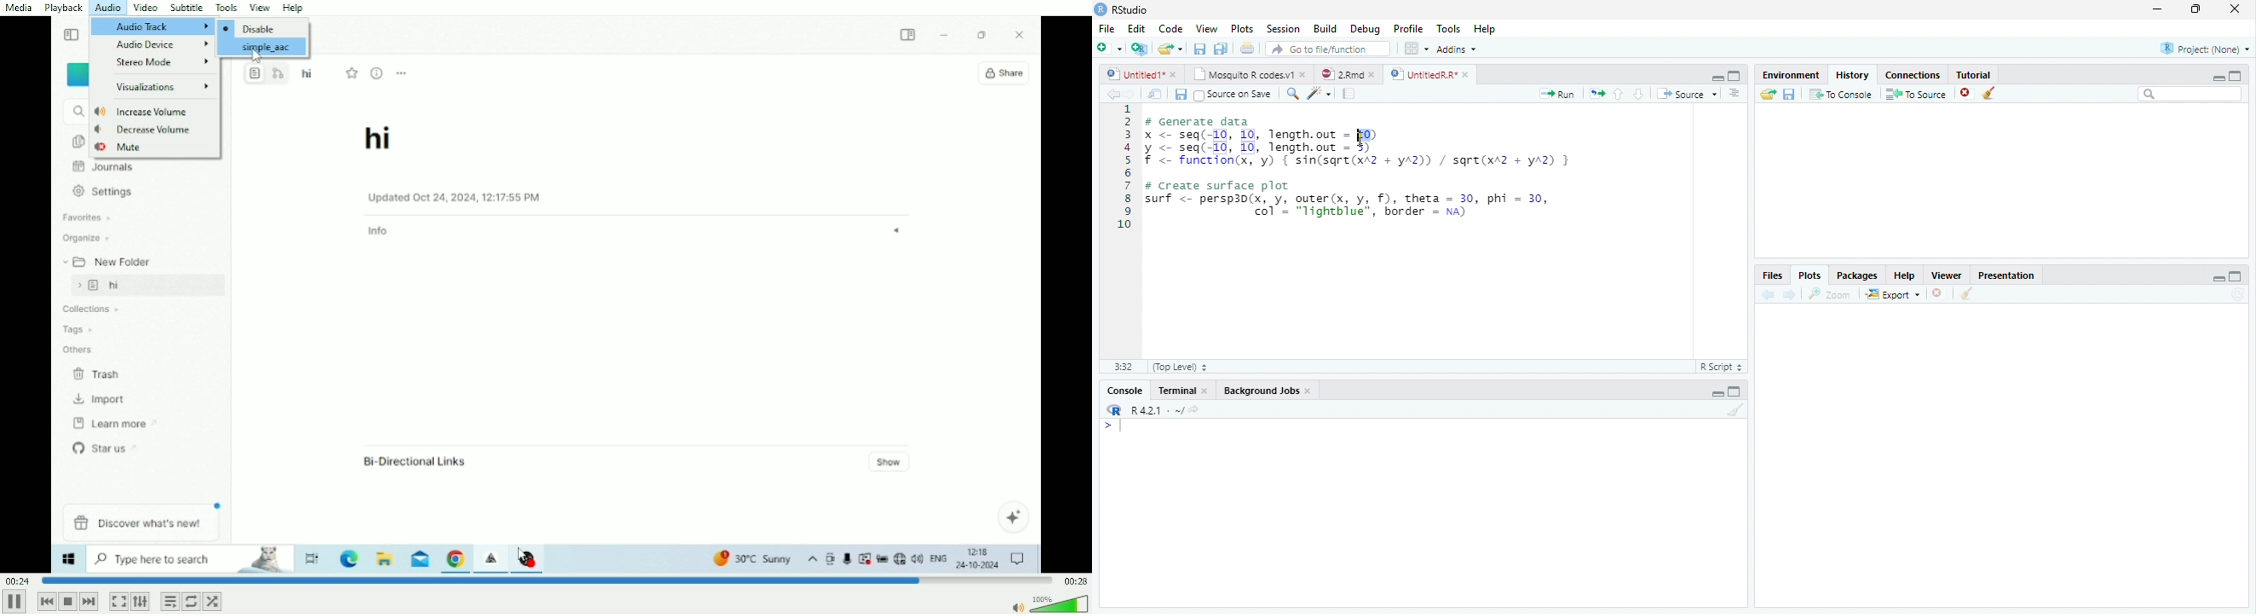  I want to click on Go to next section/chunk, so click(1639, 93).